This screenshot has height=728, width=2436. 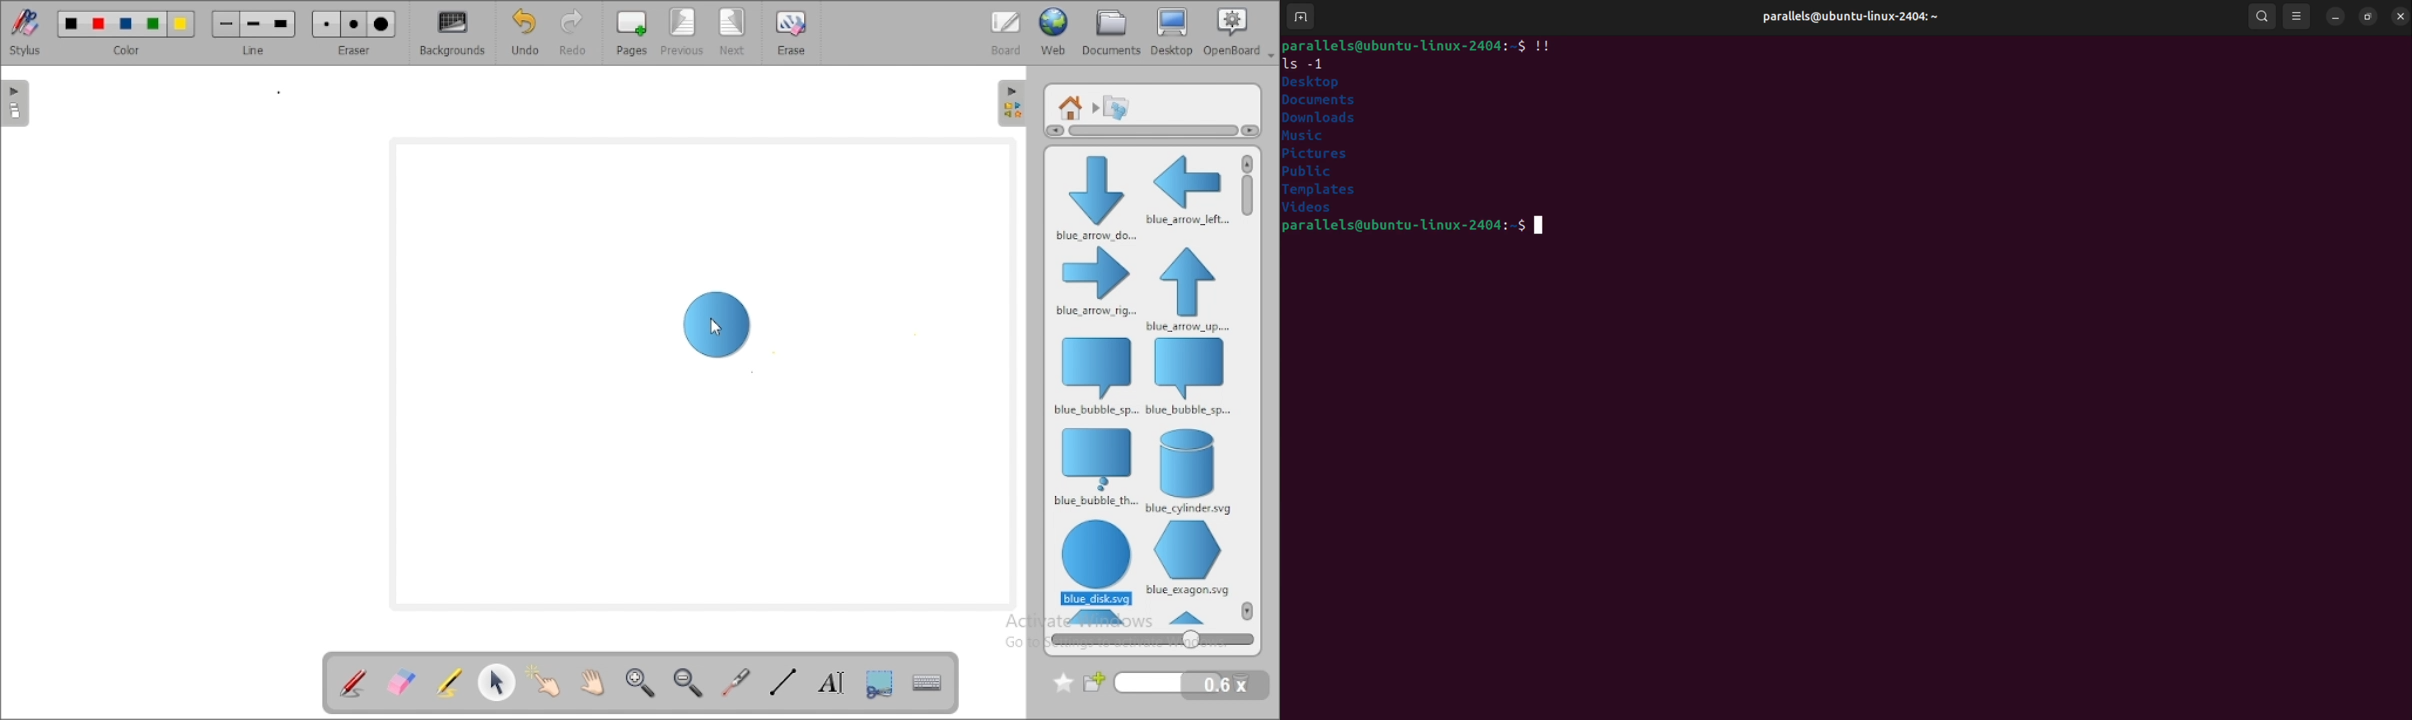 What do you see at coordinates (571, 33) in the screenshot?
I see `redo` at bounding box center [571, 33].